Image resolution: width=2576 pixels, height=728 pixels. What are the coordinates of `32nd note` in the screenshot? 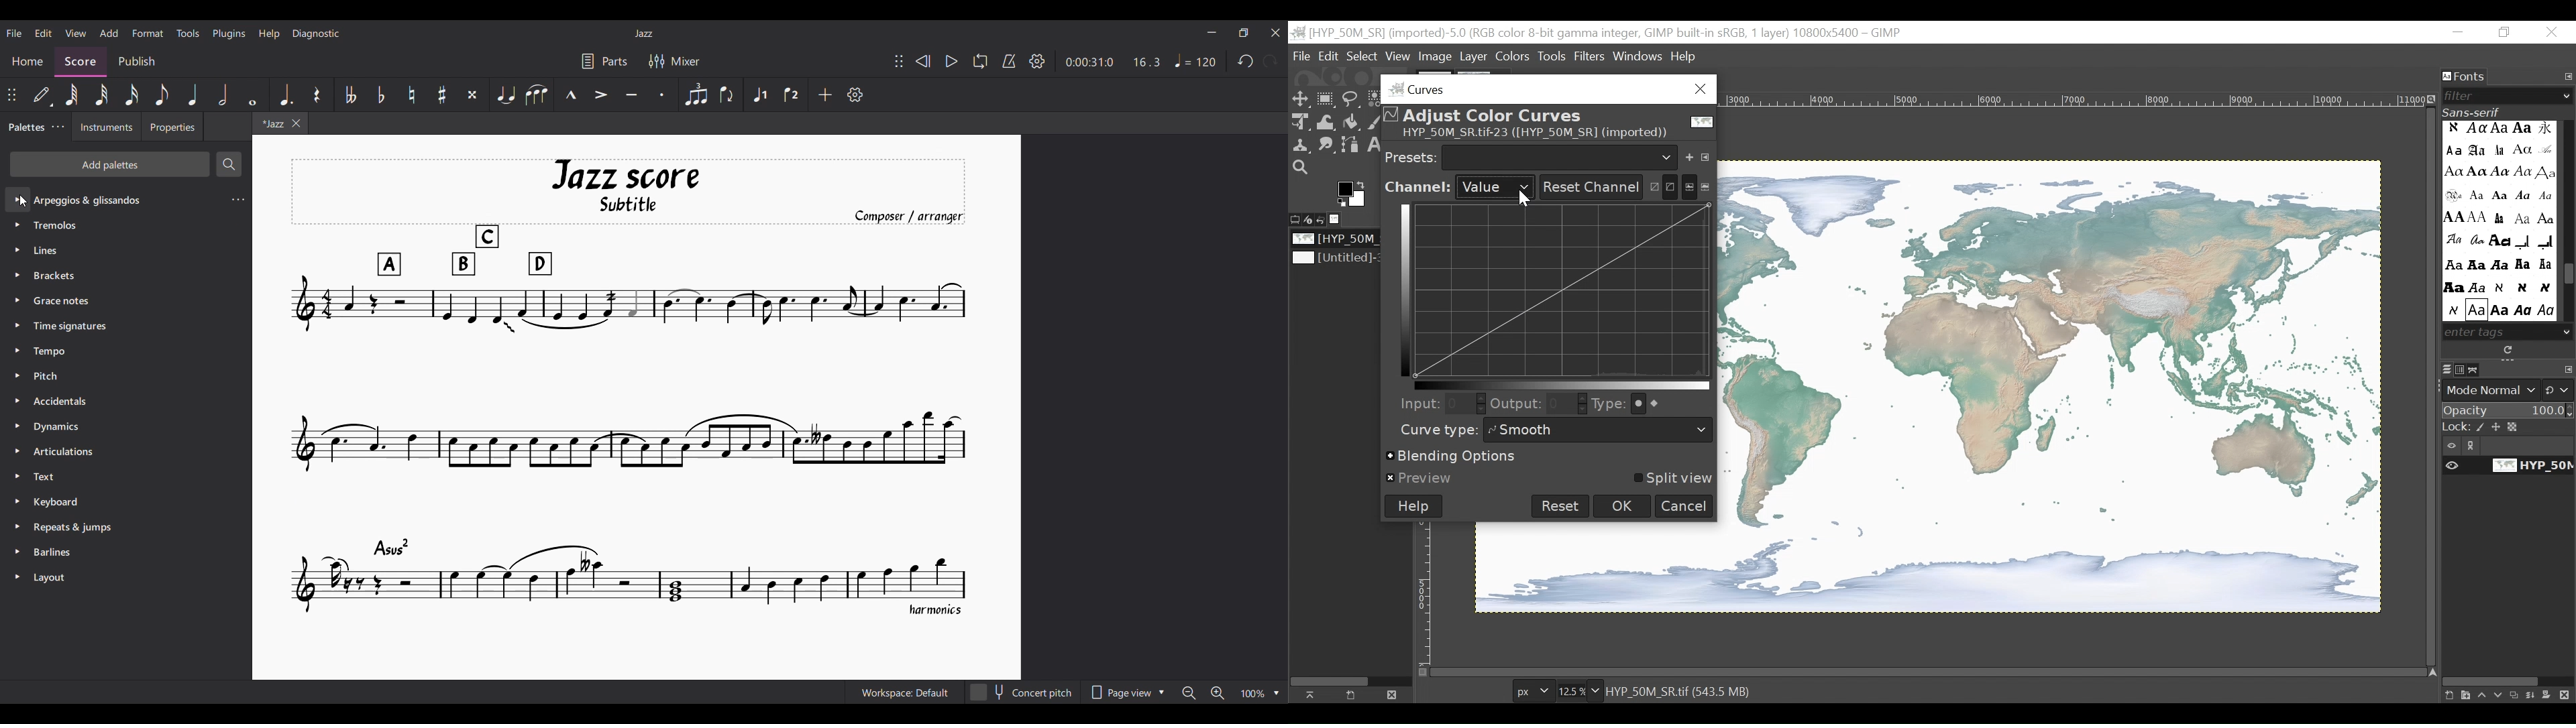 It's located at (101, 95).